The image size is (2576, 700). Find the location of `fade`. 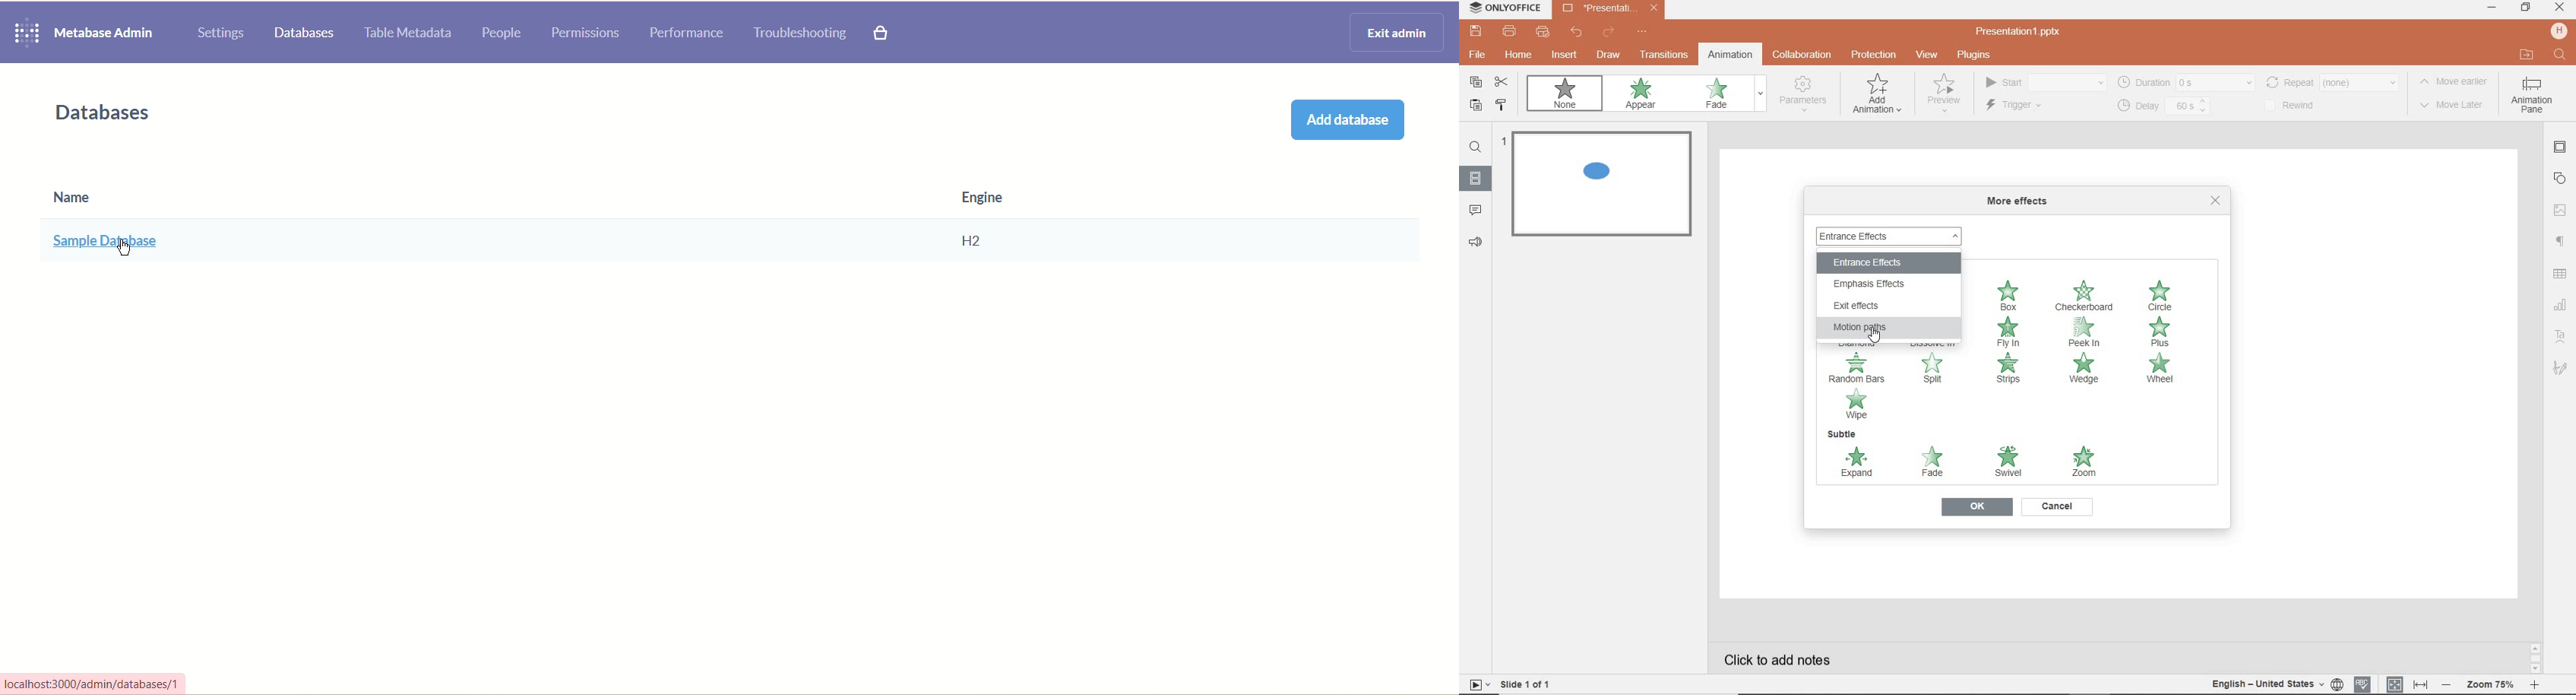

fade is located at coordinates (1724, 95).